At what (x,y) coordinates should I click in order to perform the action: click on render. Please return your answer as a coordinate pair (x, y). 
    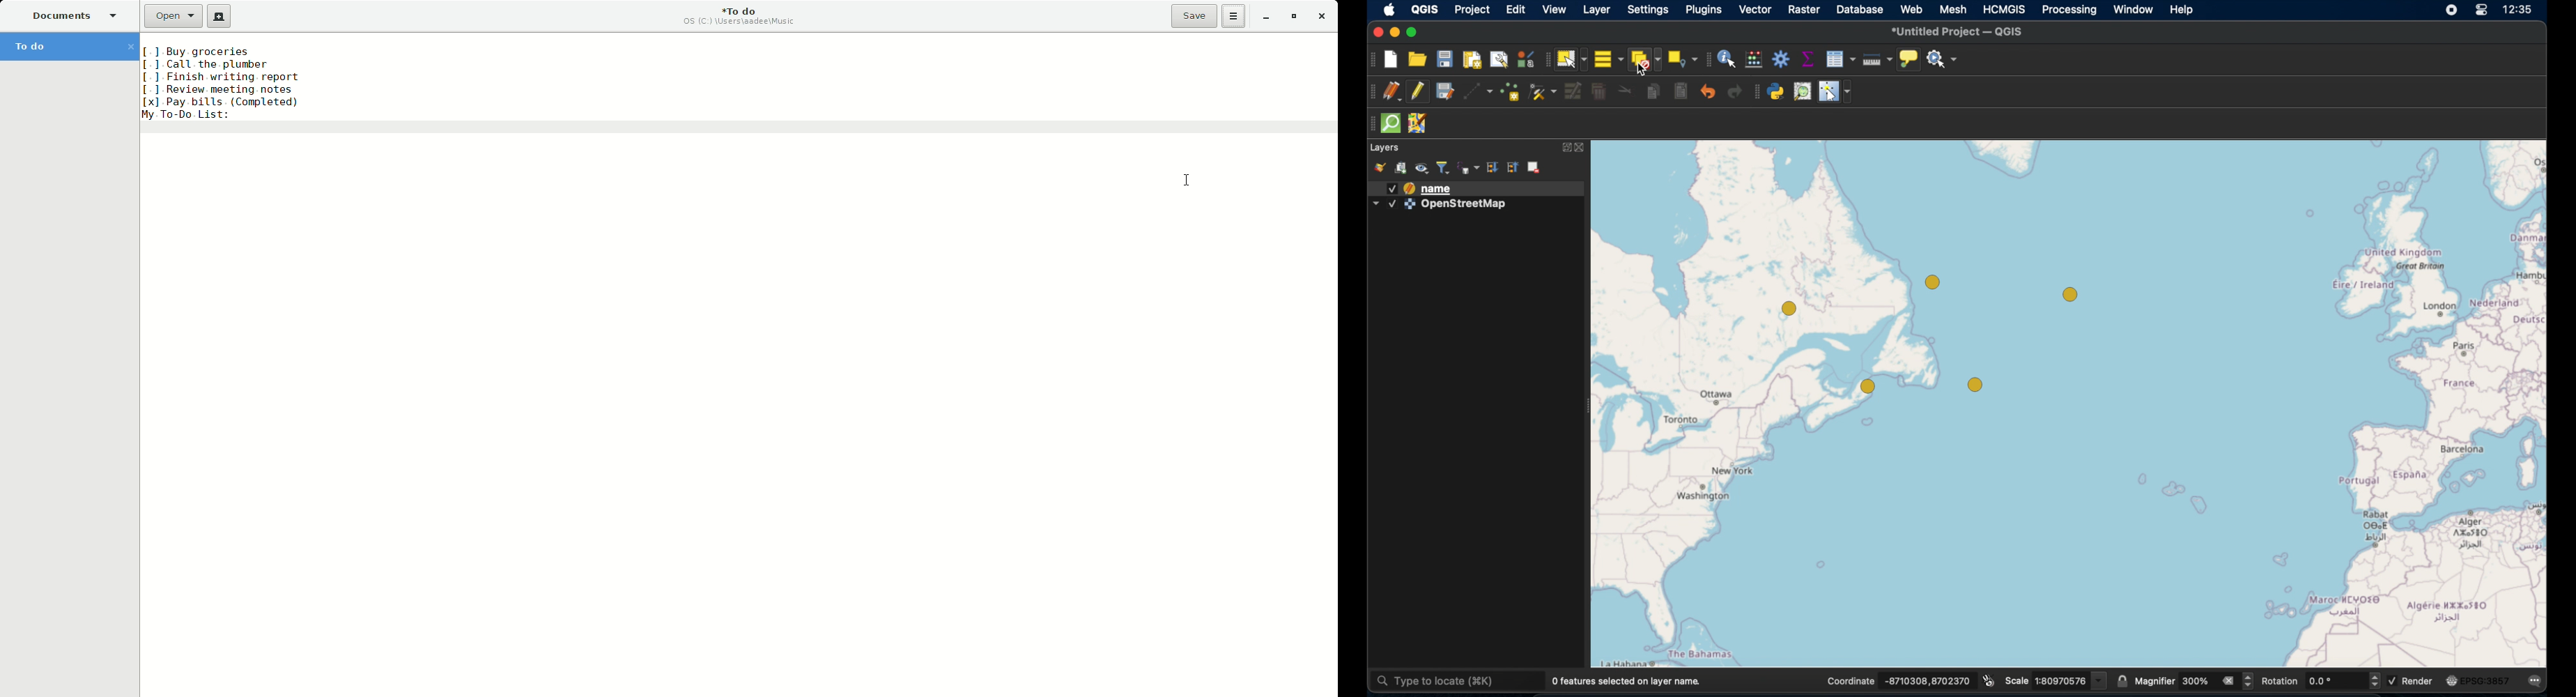
    Looking at the image, I should click on (2419, 680).